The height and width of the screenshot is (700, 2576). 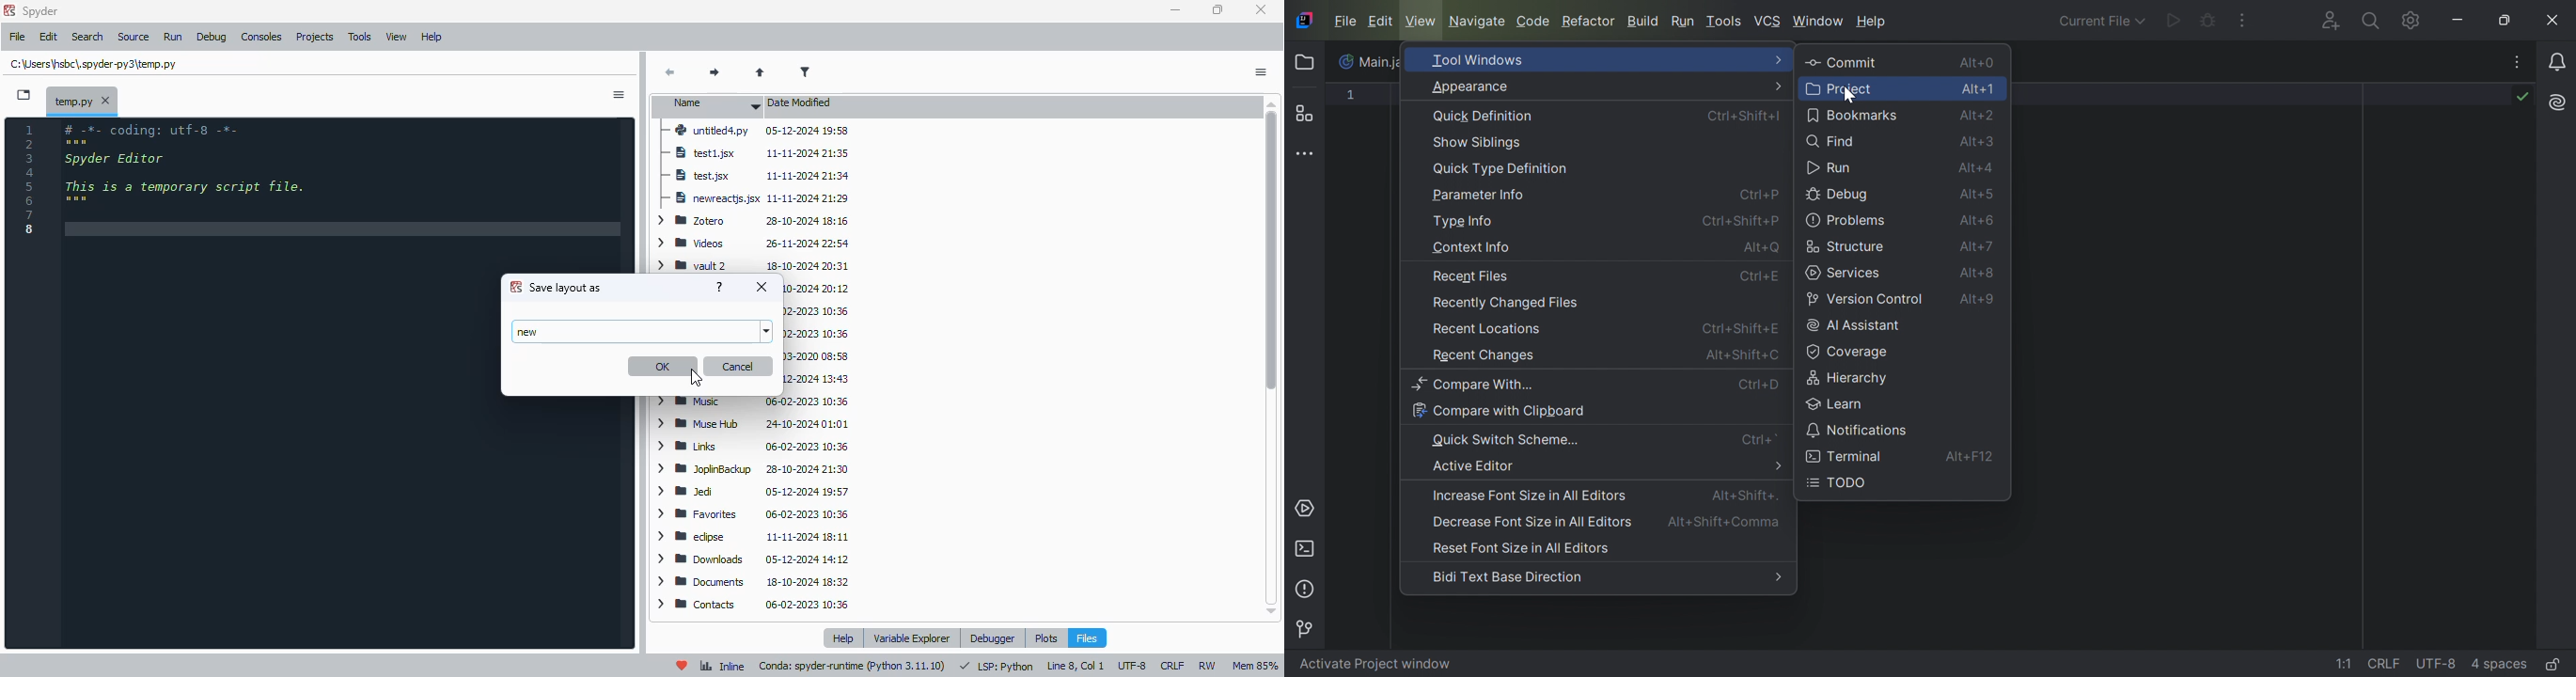 I want to click on back, so click(x=671, y=72).